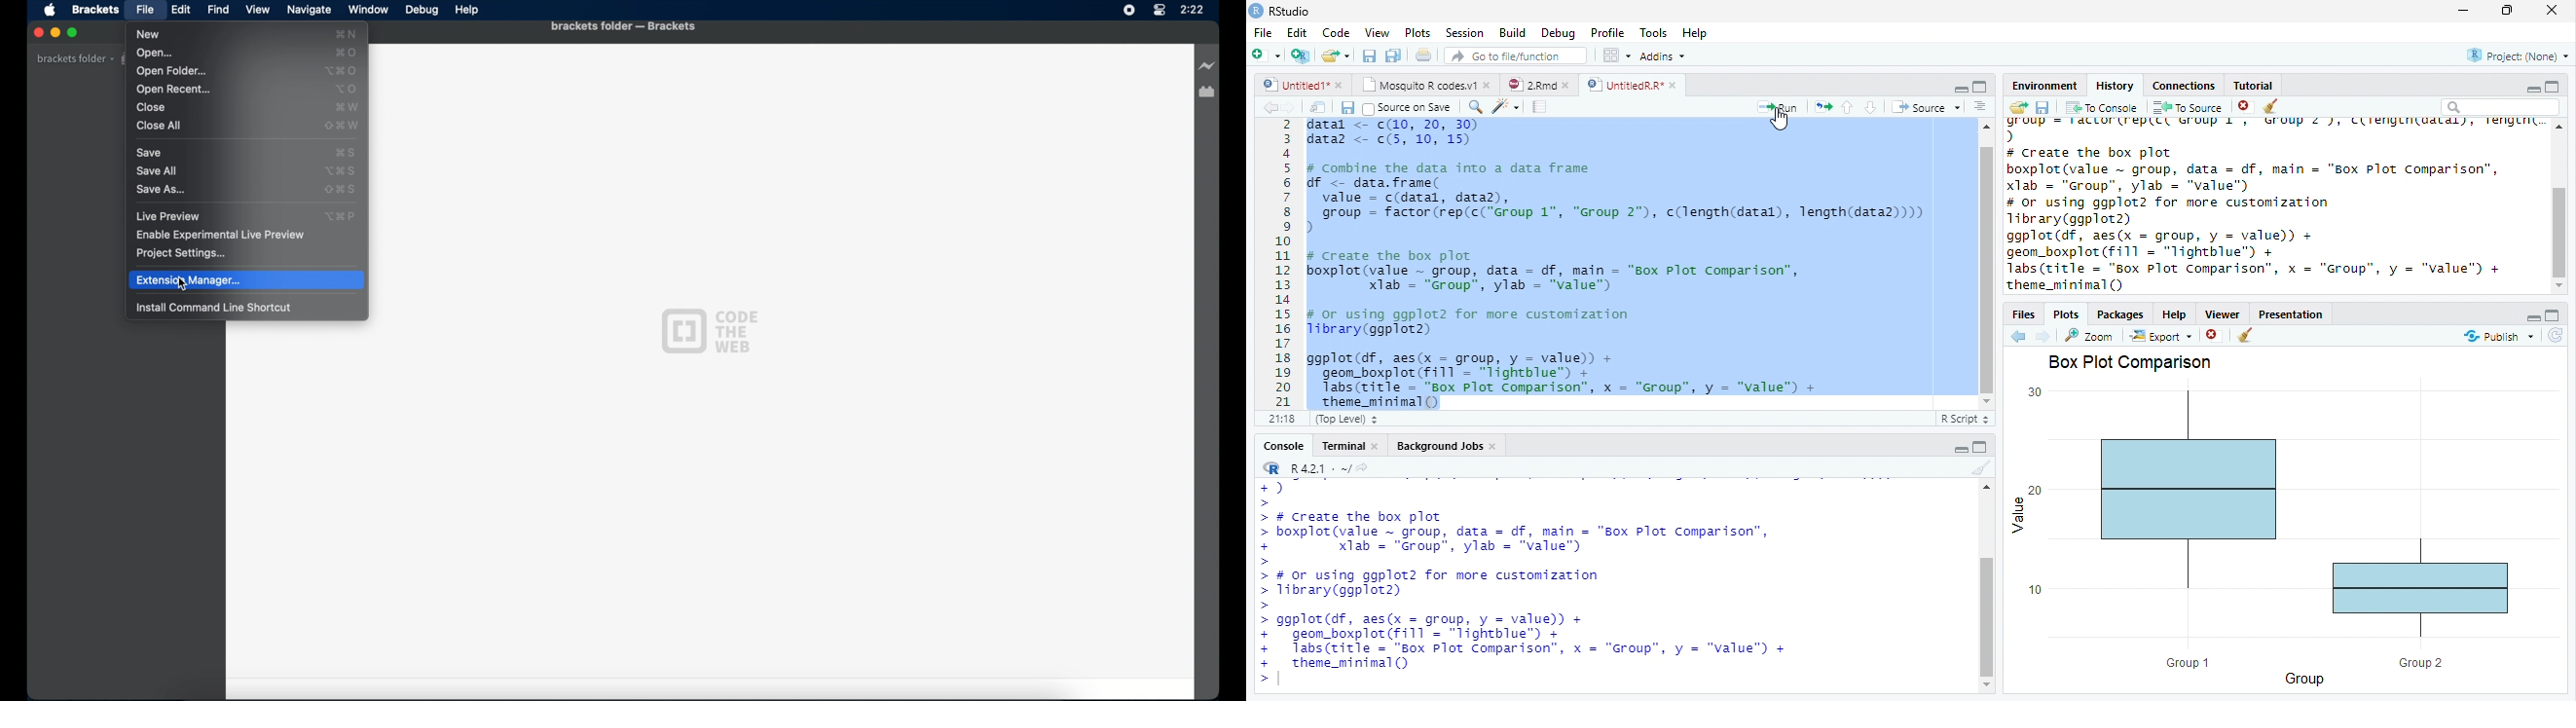 The image size is (2576, 728). What do you see at coordinates (1339, 446) in the screenshot?
I see `Terminal` at bounding box center [1339, 446].